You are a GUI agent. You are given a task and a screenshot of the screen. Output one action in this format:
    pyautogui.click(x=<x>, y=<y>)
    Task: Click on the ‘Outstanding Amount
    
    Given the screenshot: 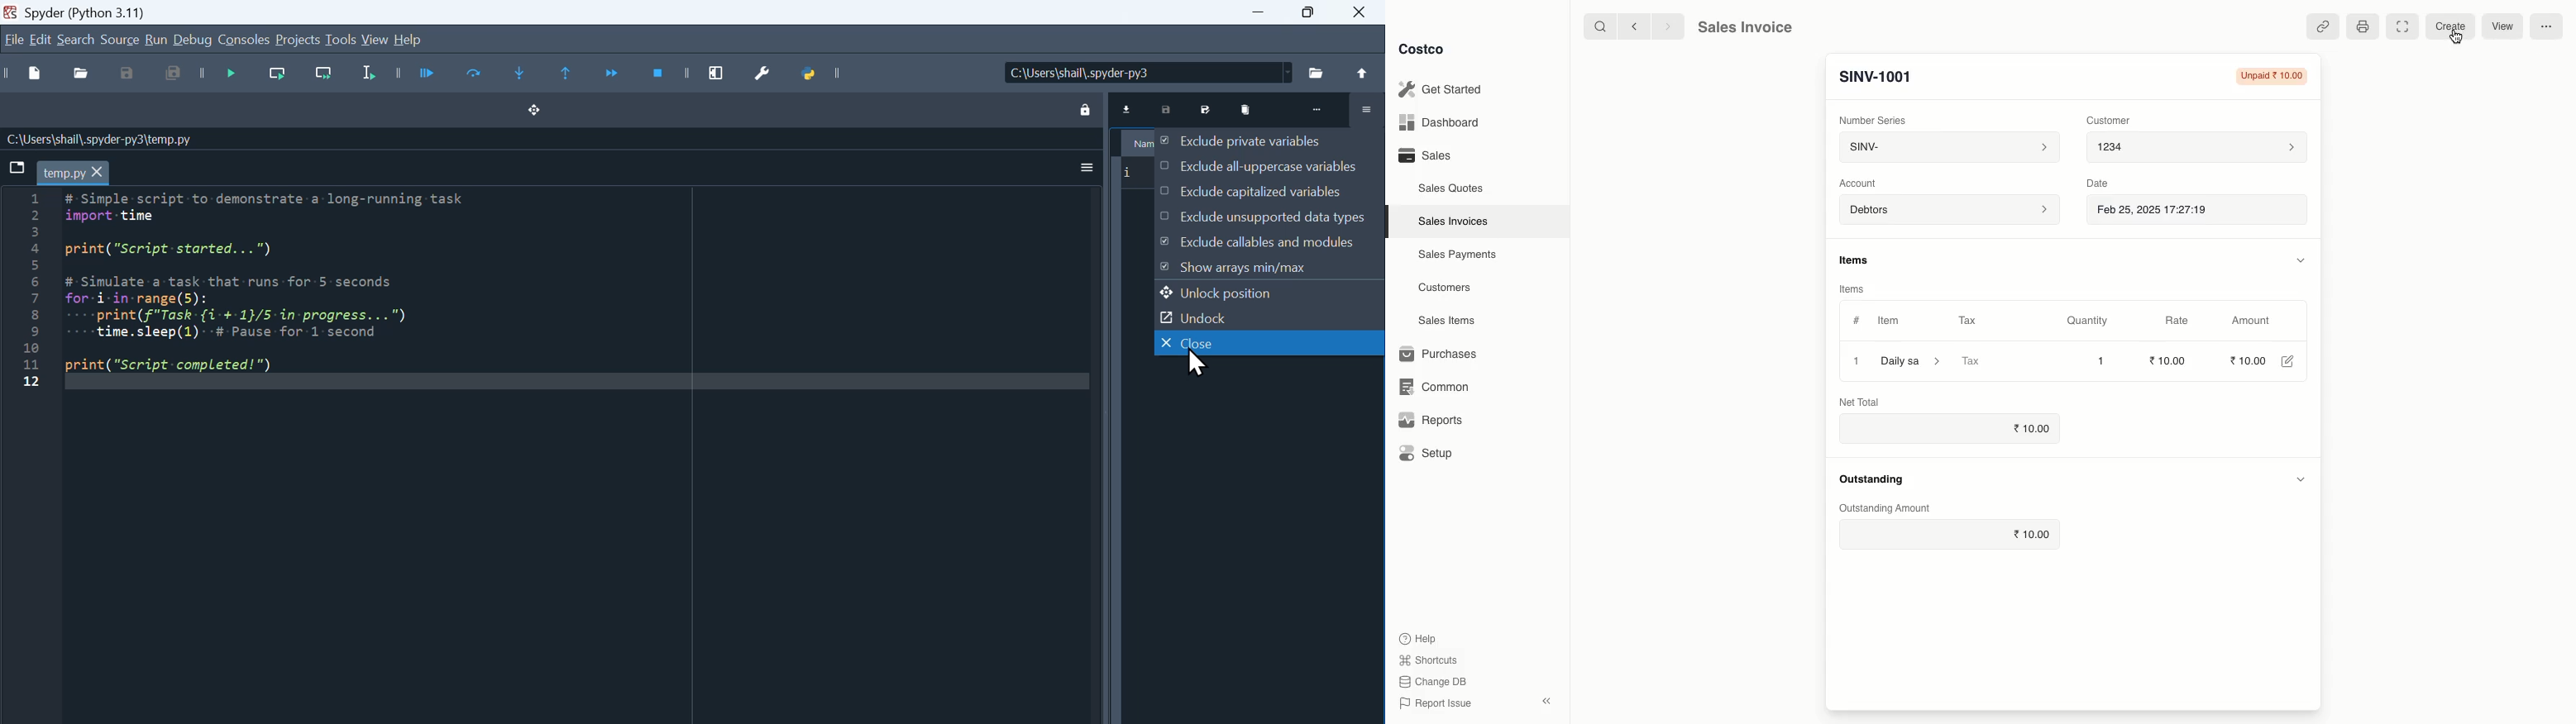 What is the action you would take?
    pyautogui.click(x=1890, y=509)
    